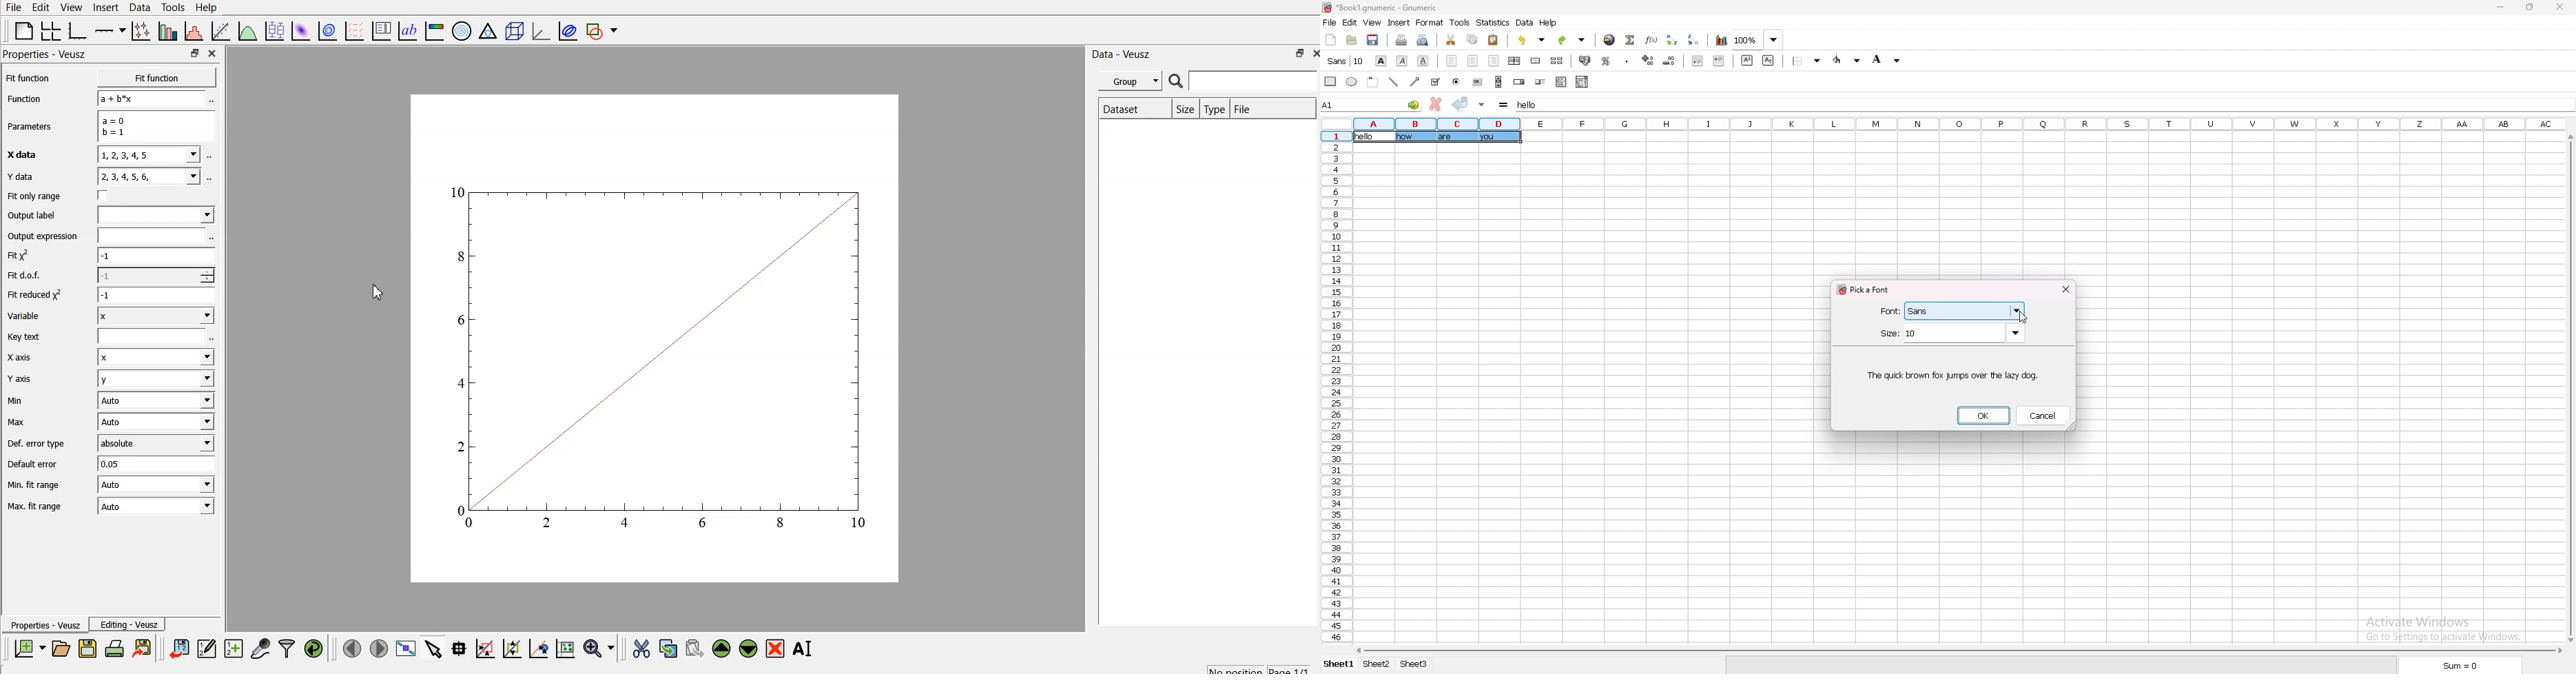 This screenshot has width=2576, height=700. What do you see at coordinates (1582, 82) in the screenshot?
I see `combo box` at bounding box center [1582, 82].